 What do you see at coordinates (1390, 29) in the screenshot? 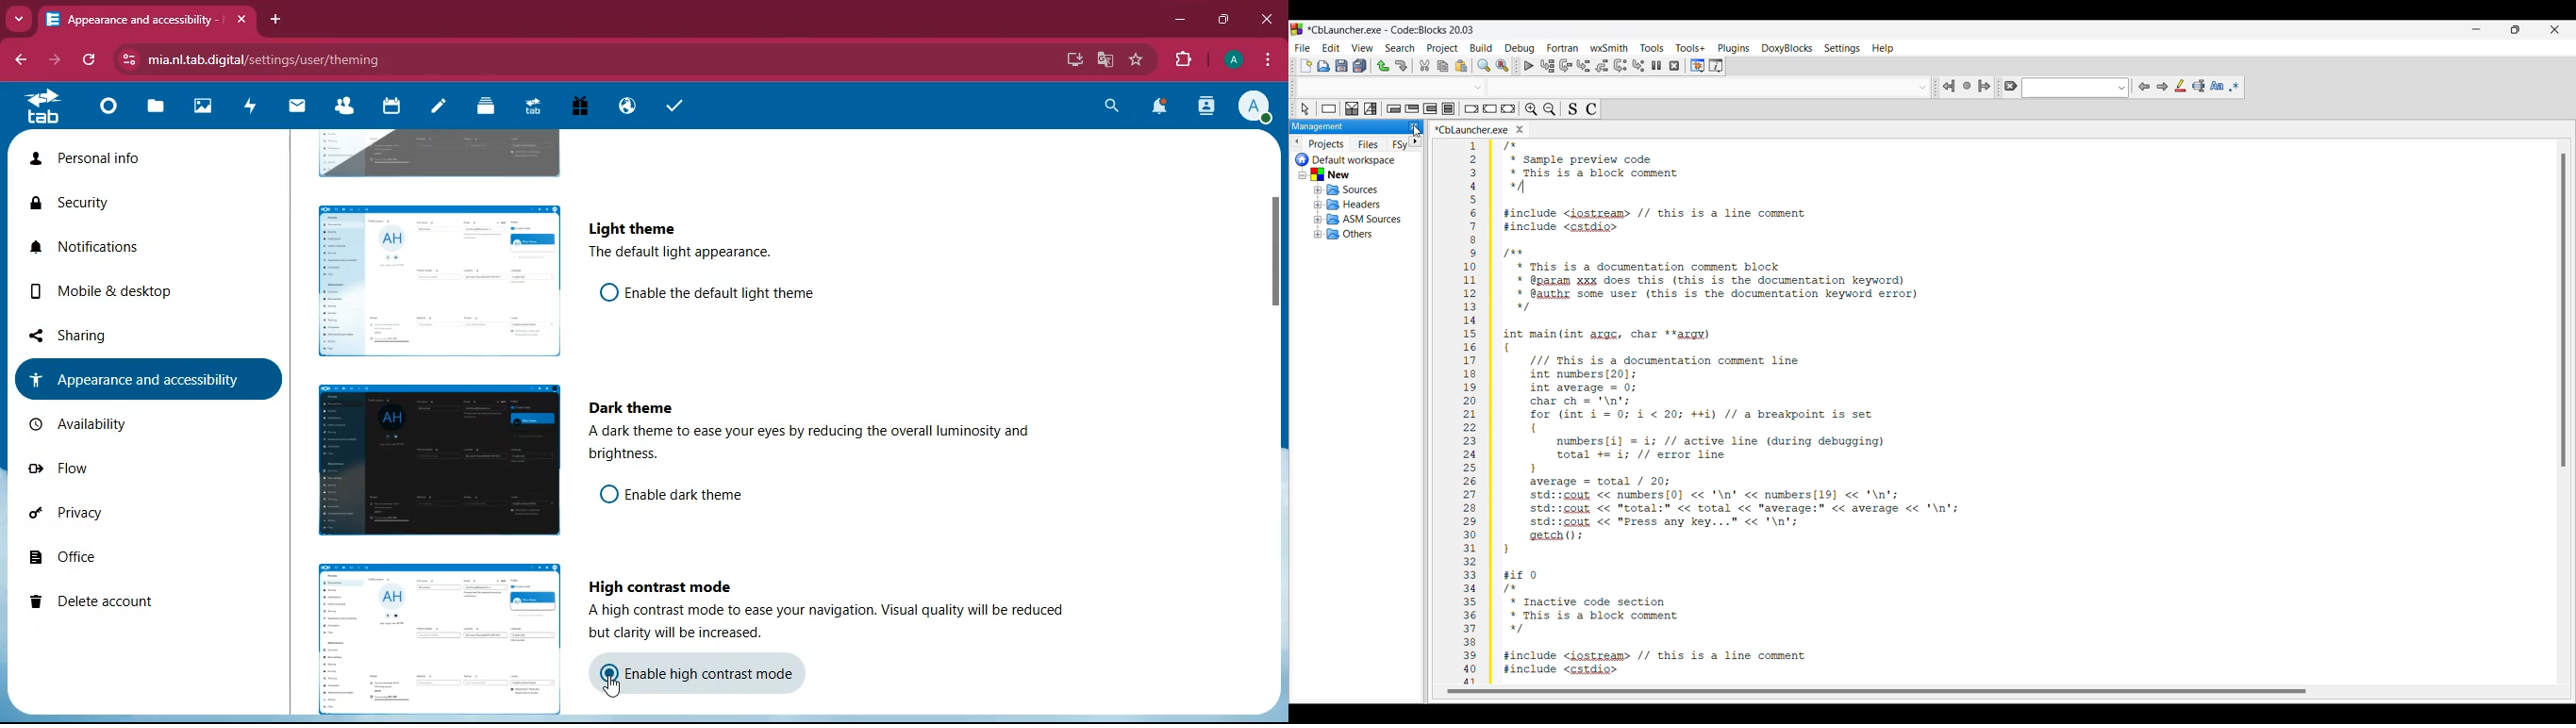
I see `Project name, software name and version` at bounding box center [1390, 29].